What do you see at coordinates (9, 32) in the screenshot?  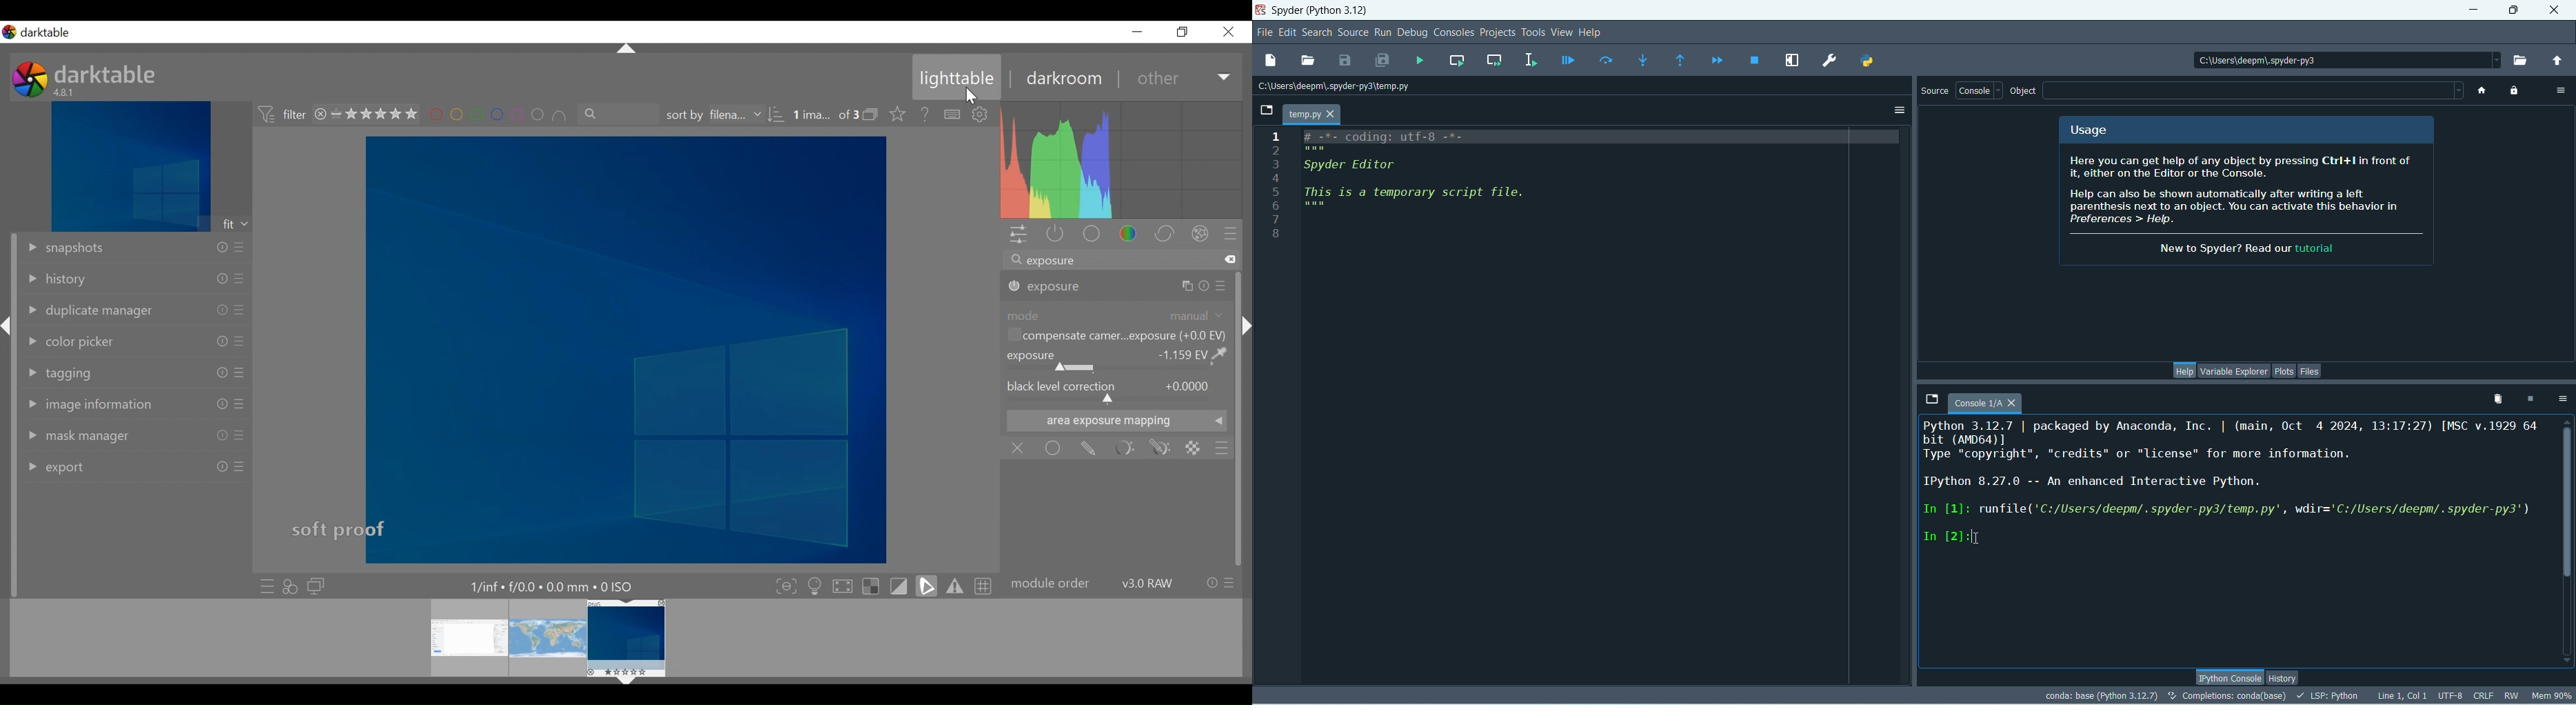 I see `logo` at bounding box center [9, 32].